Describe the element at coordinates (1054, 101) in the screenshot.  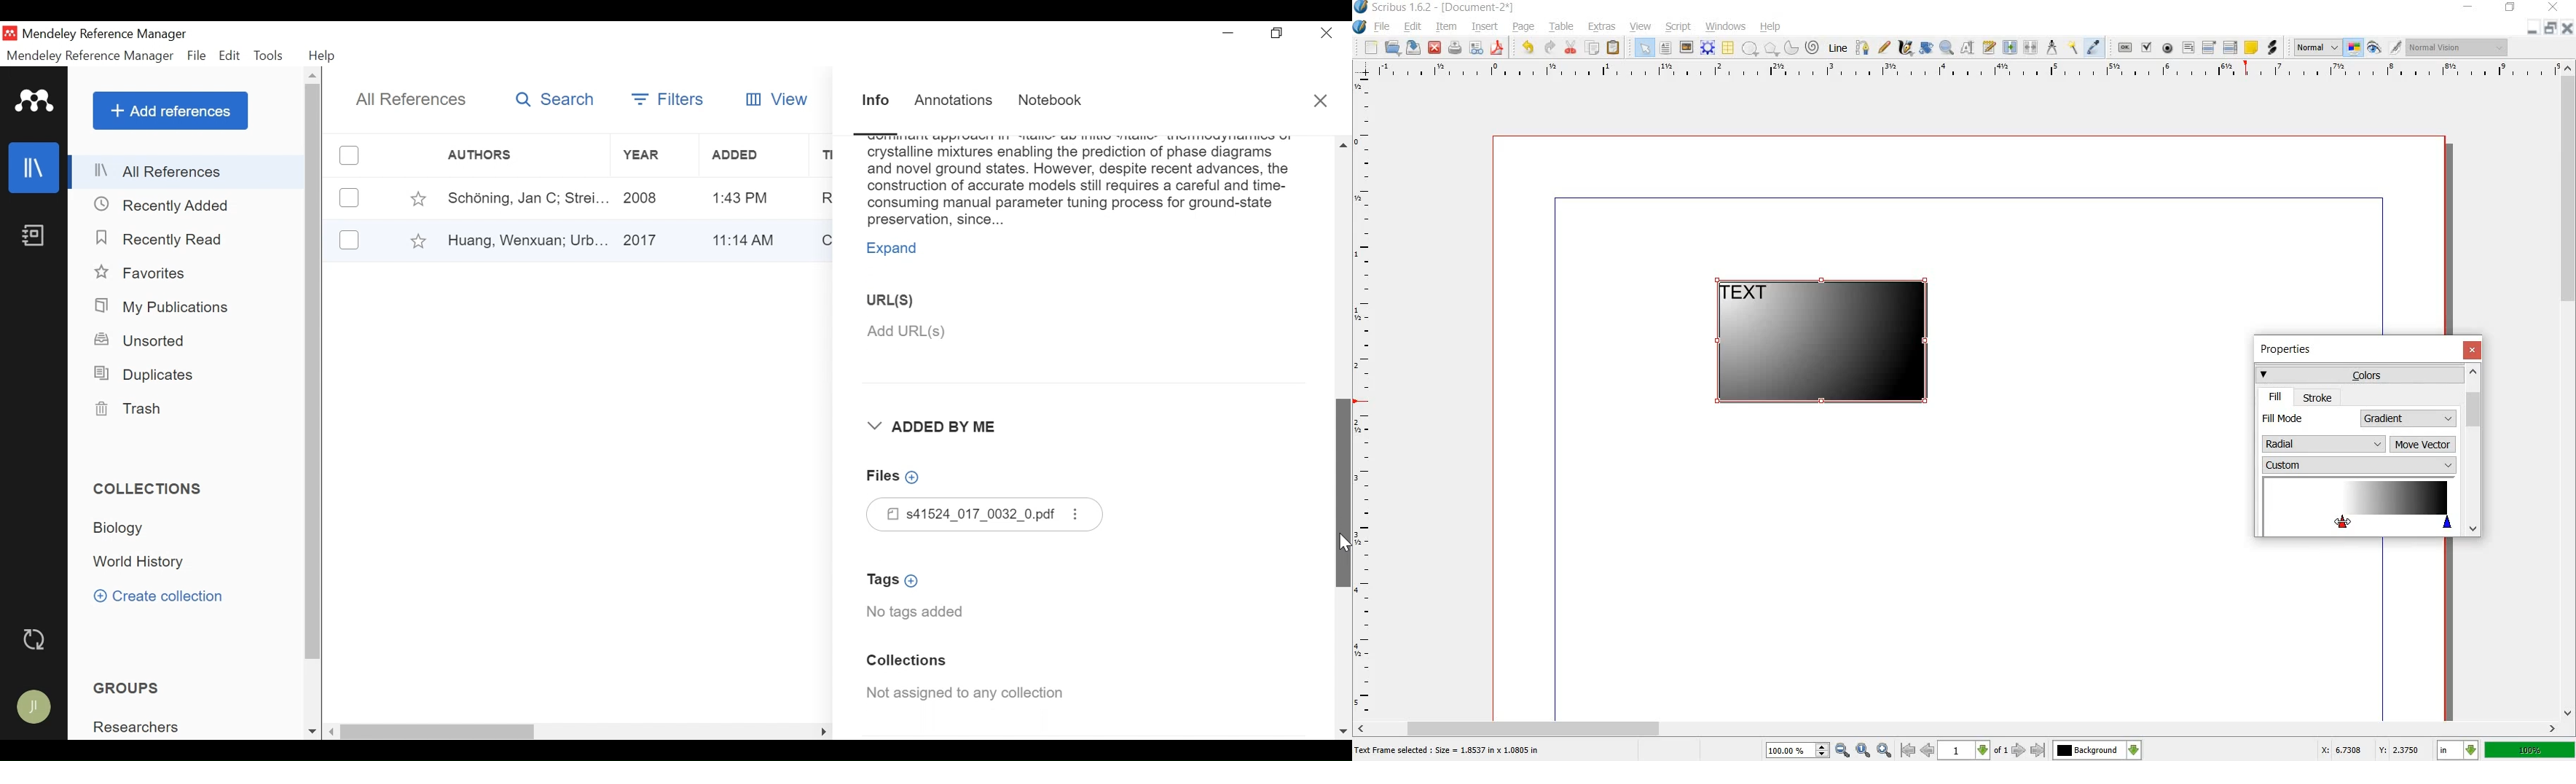
I see `Notebook` at that location.